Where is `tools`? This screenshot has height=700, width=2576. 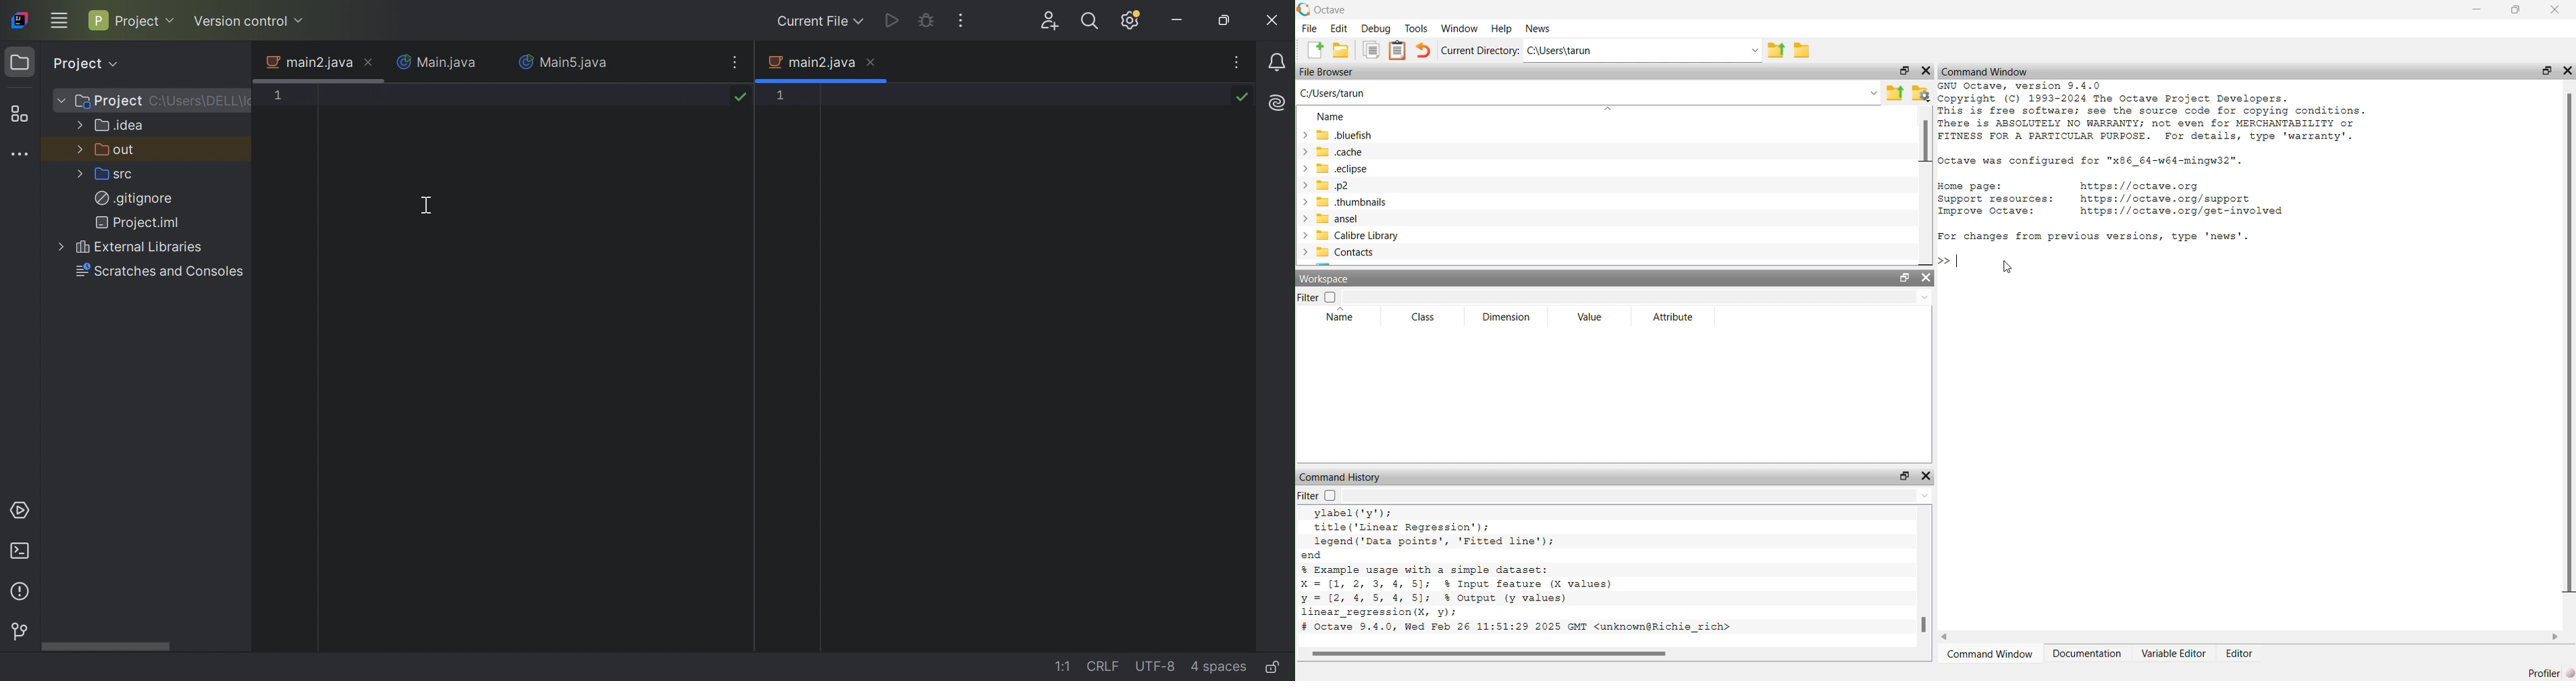
tools is located at coordinates (1415, 27).